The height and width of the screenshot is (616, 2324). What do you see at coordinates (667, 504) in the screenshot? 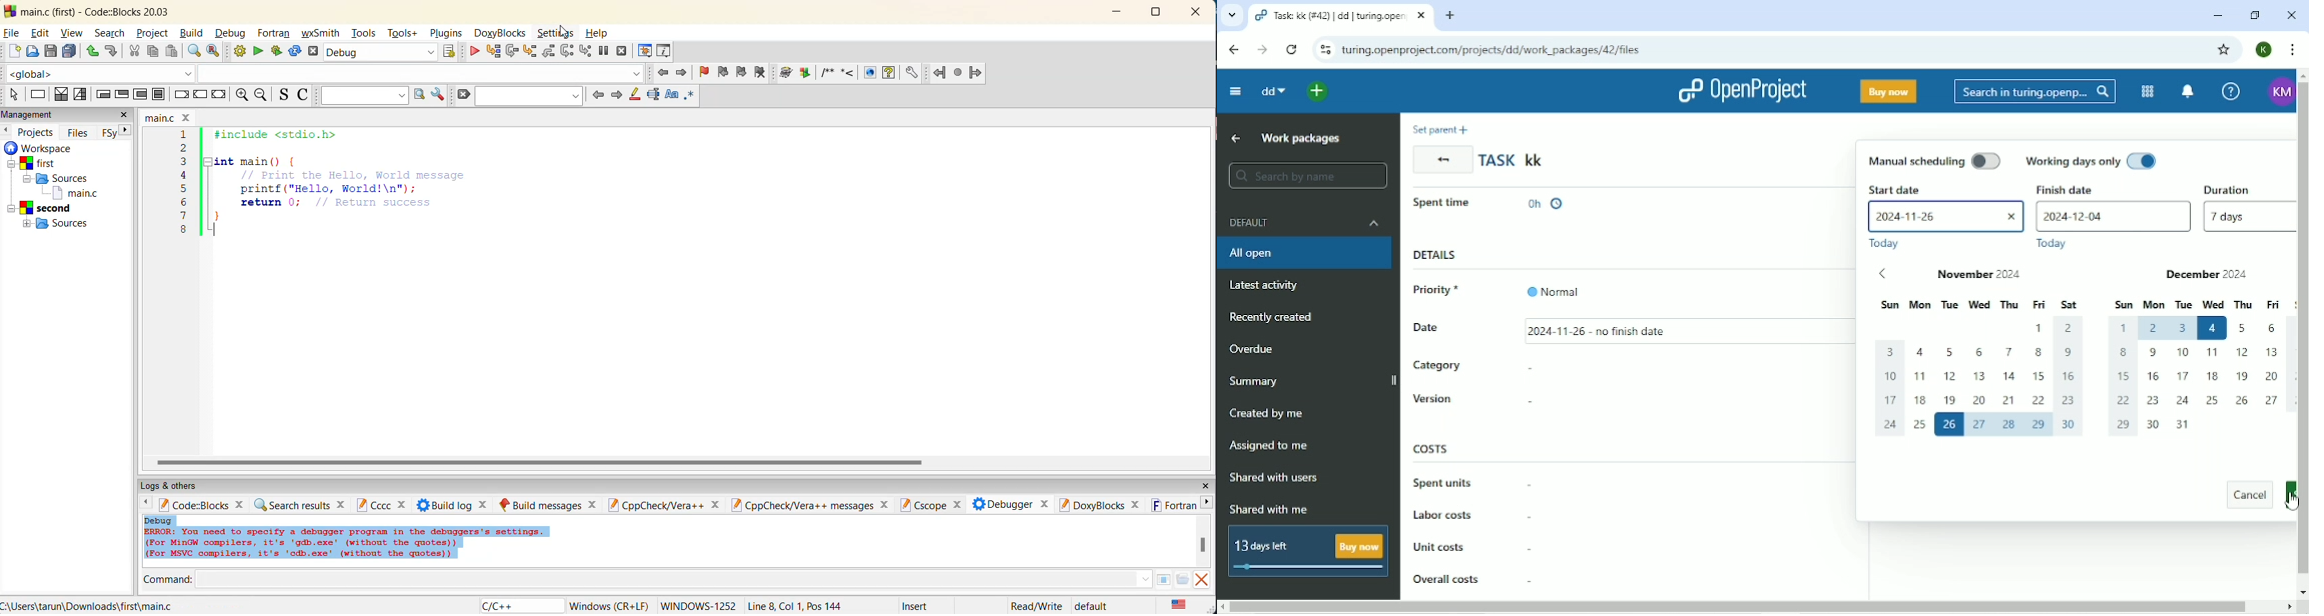
I see `cppcheck/vera++` at bounding box center [667, 504].